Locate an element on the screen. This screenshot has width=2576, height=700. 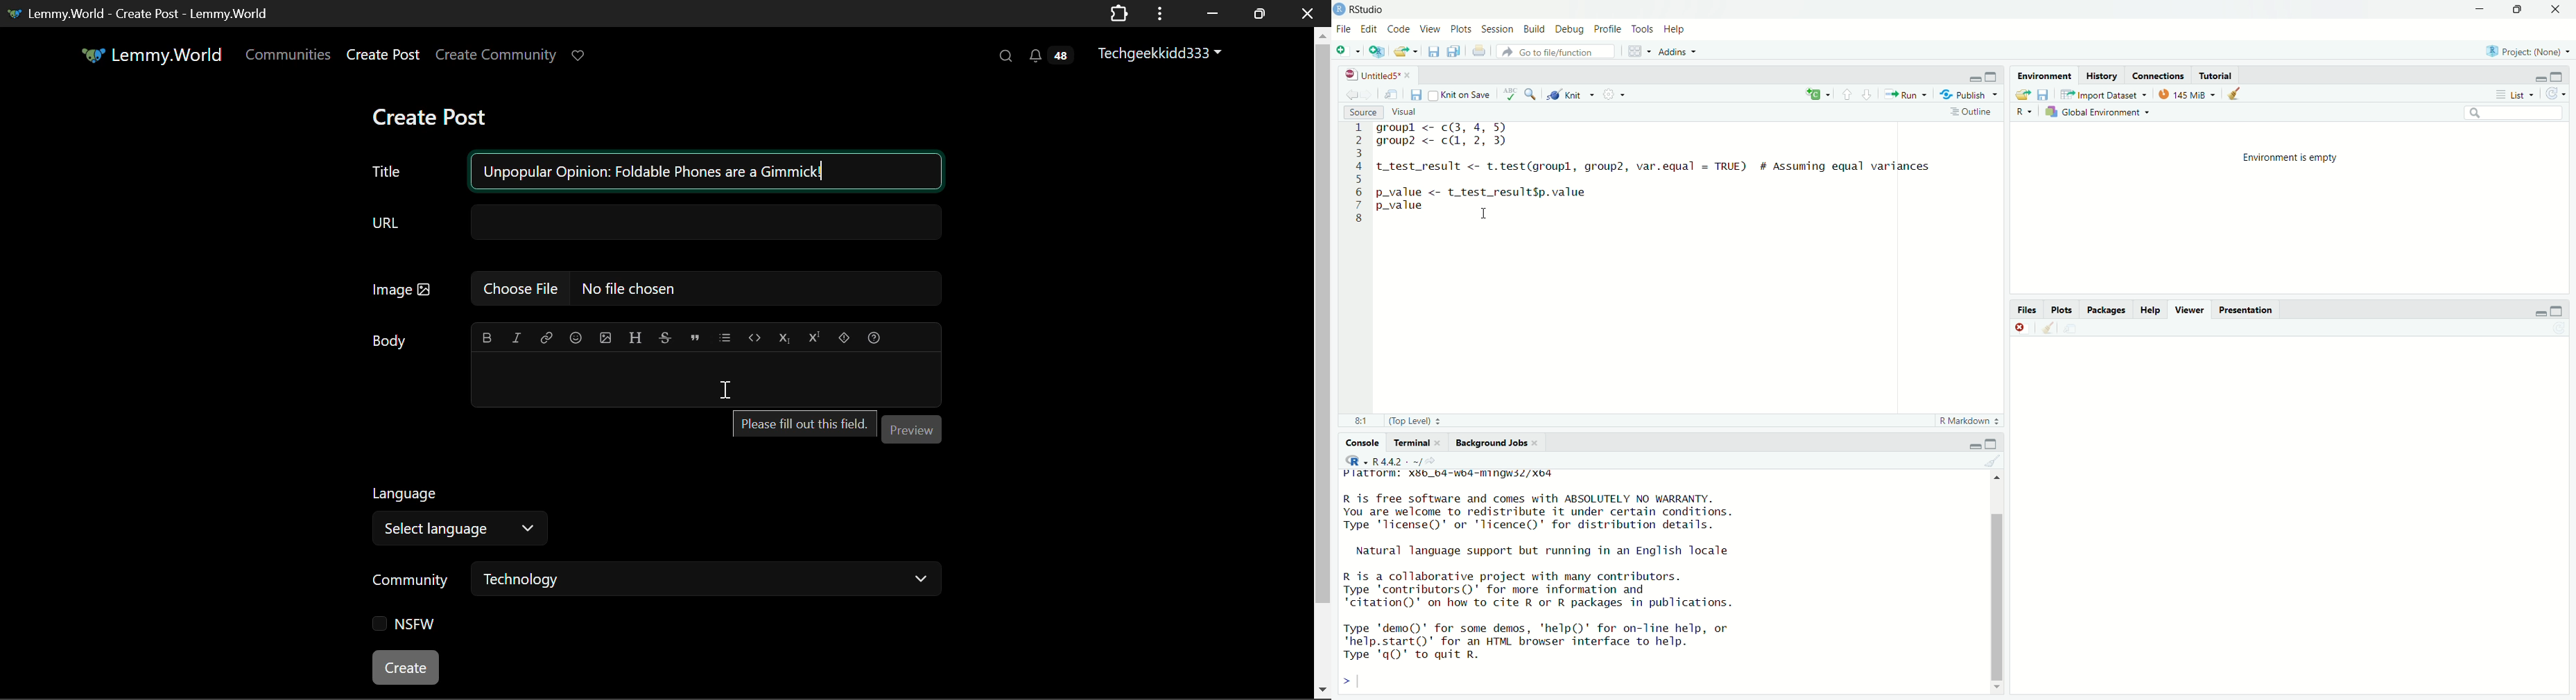
Connections is located at coordinates (2158, 75).